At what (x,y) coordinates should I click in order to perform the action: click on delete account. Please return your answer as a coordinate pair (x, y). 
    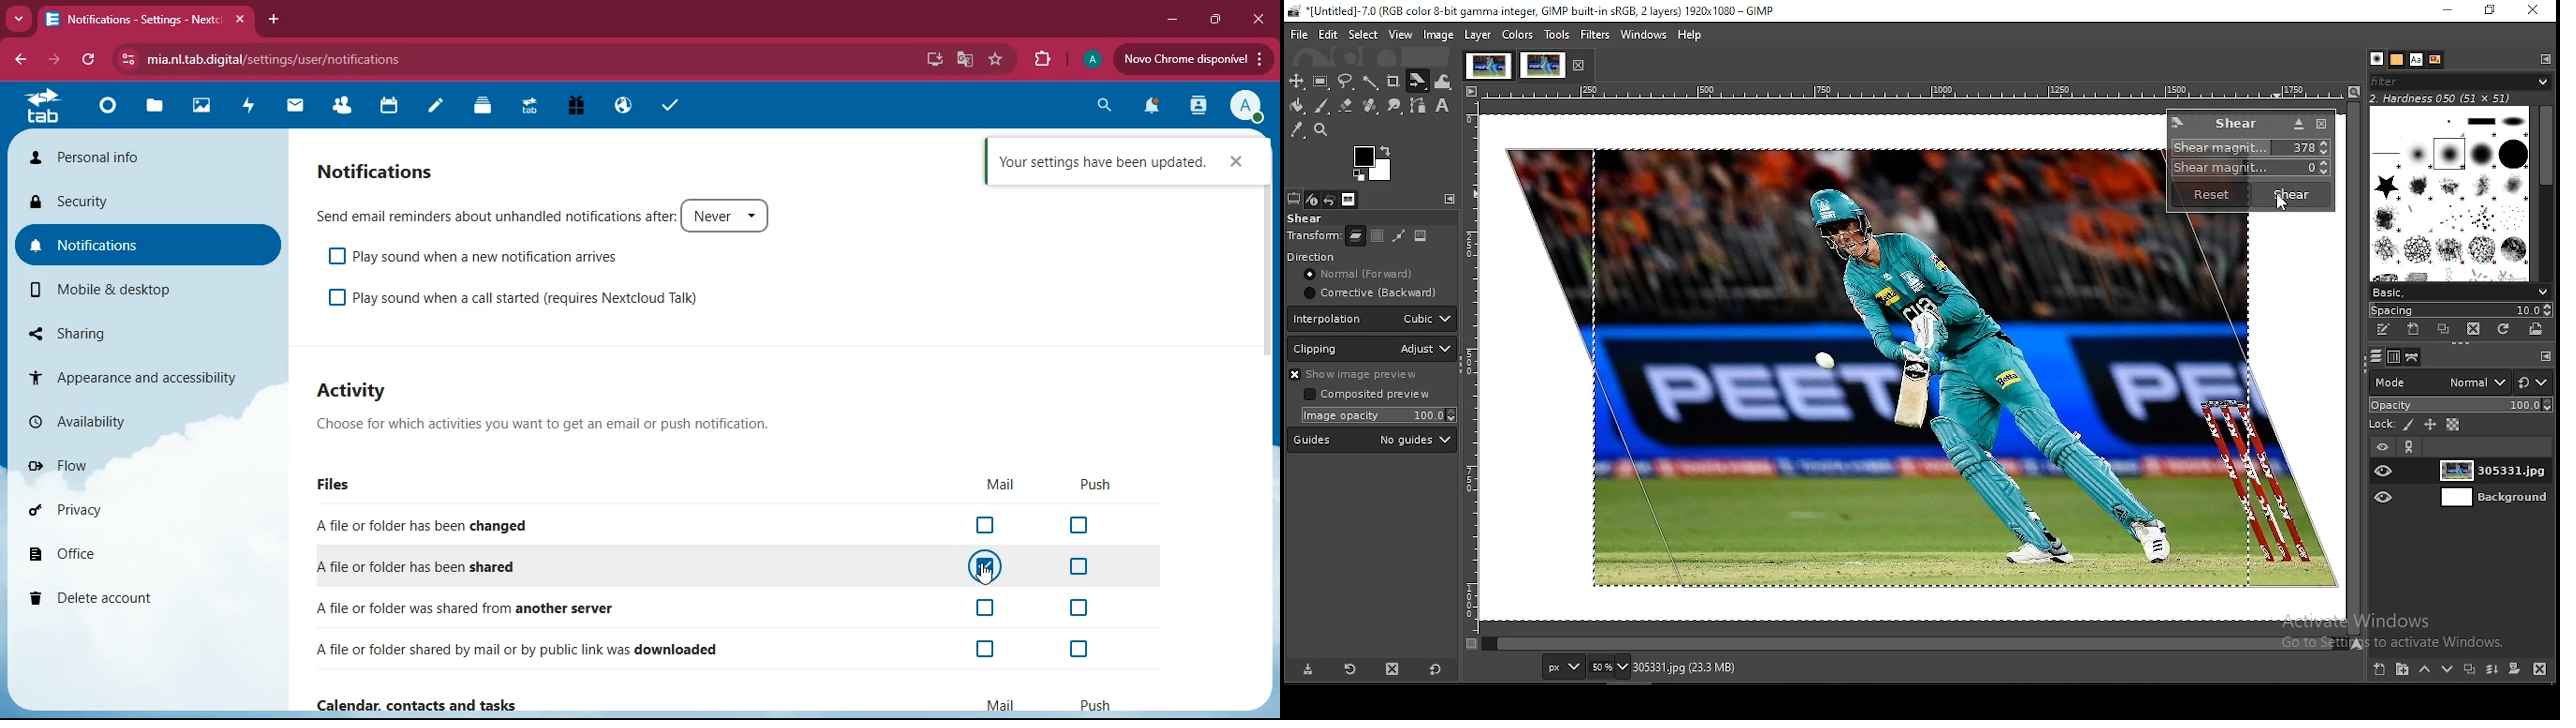
    Looking at the image, I should click on (134, 595).